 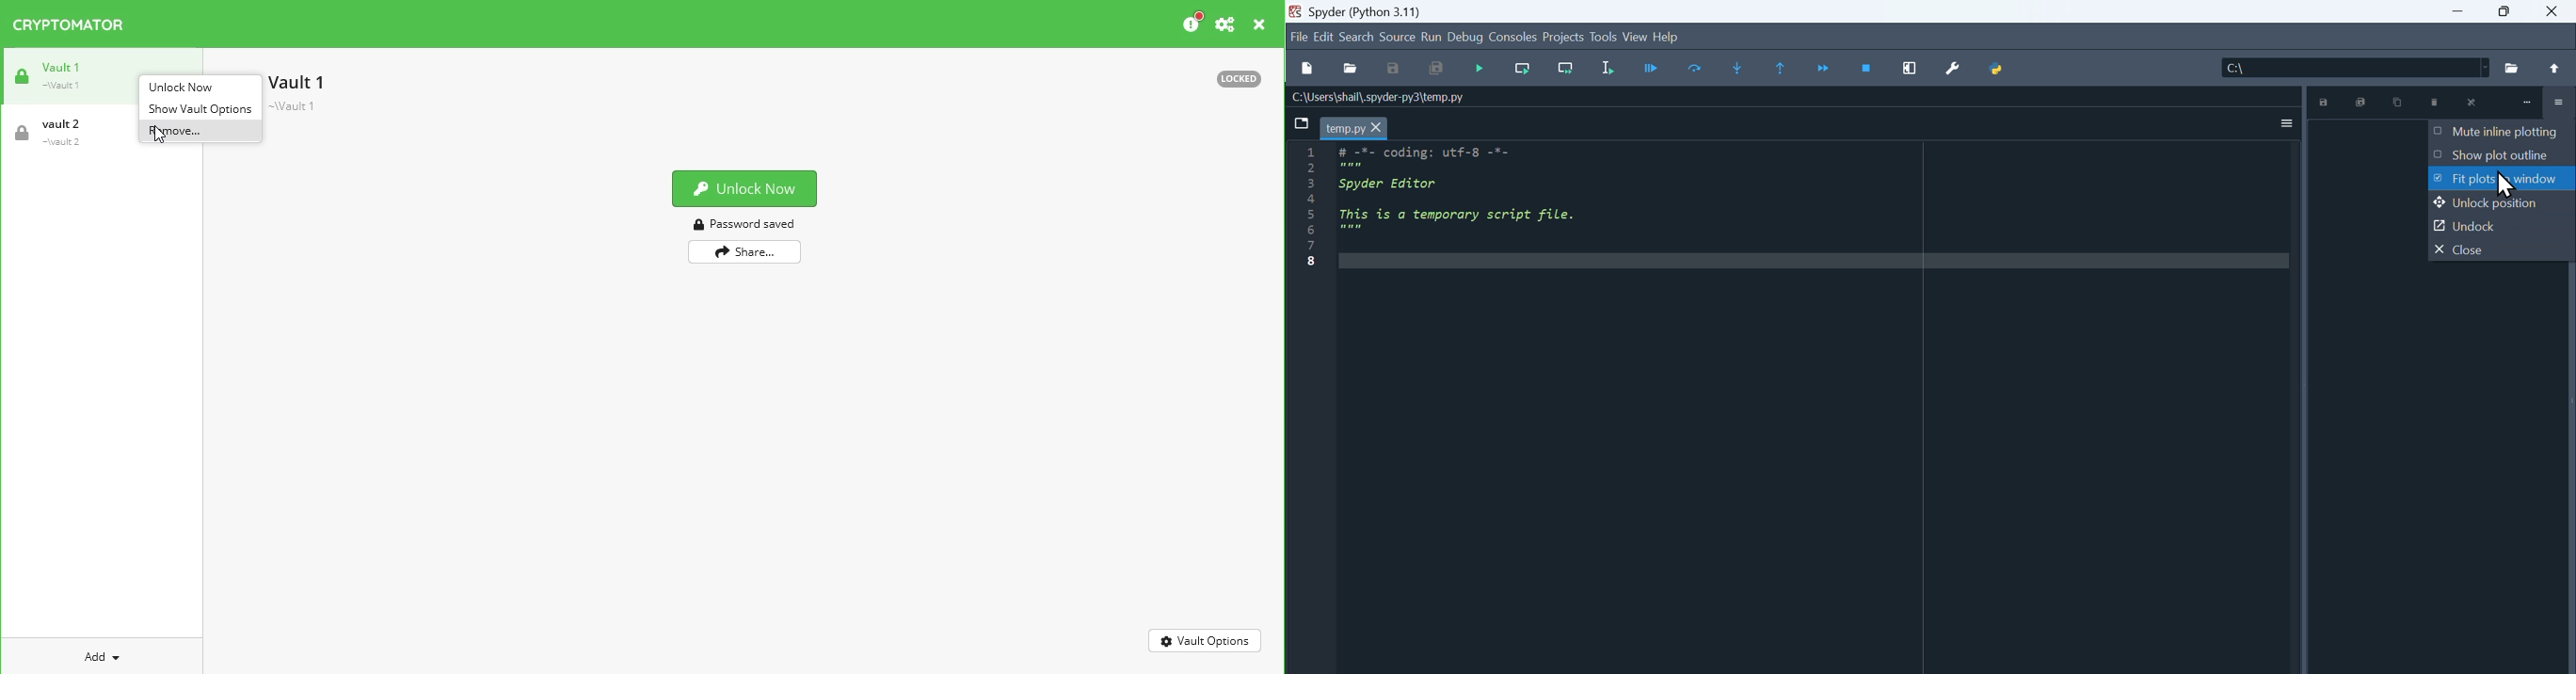 What do you see at coordinates (1304, 69) in the screenshot?
I see `New files` at bounding box center [1304, 69].